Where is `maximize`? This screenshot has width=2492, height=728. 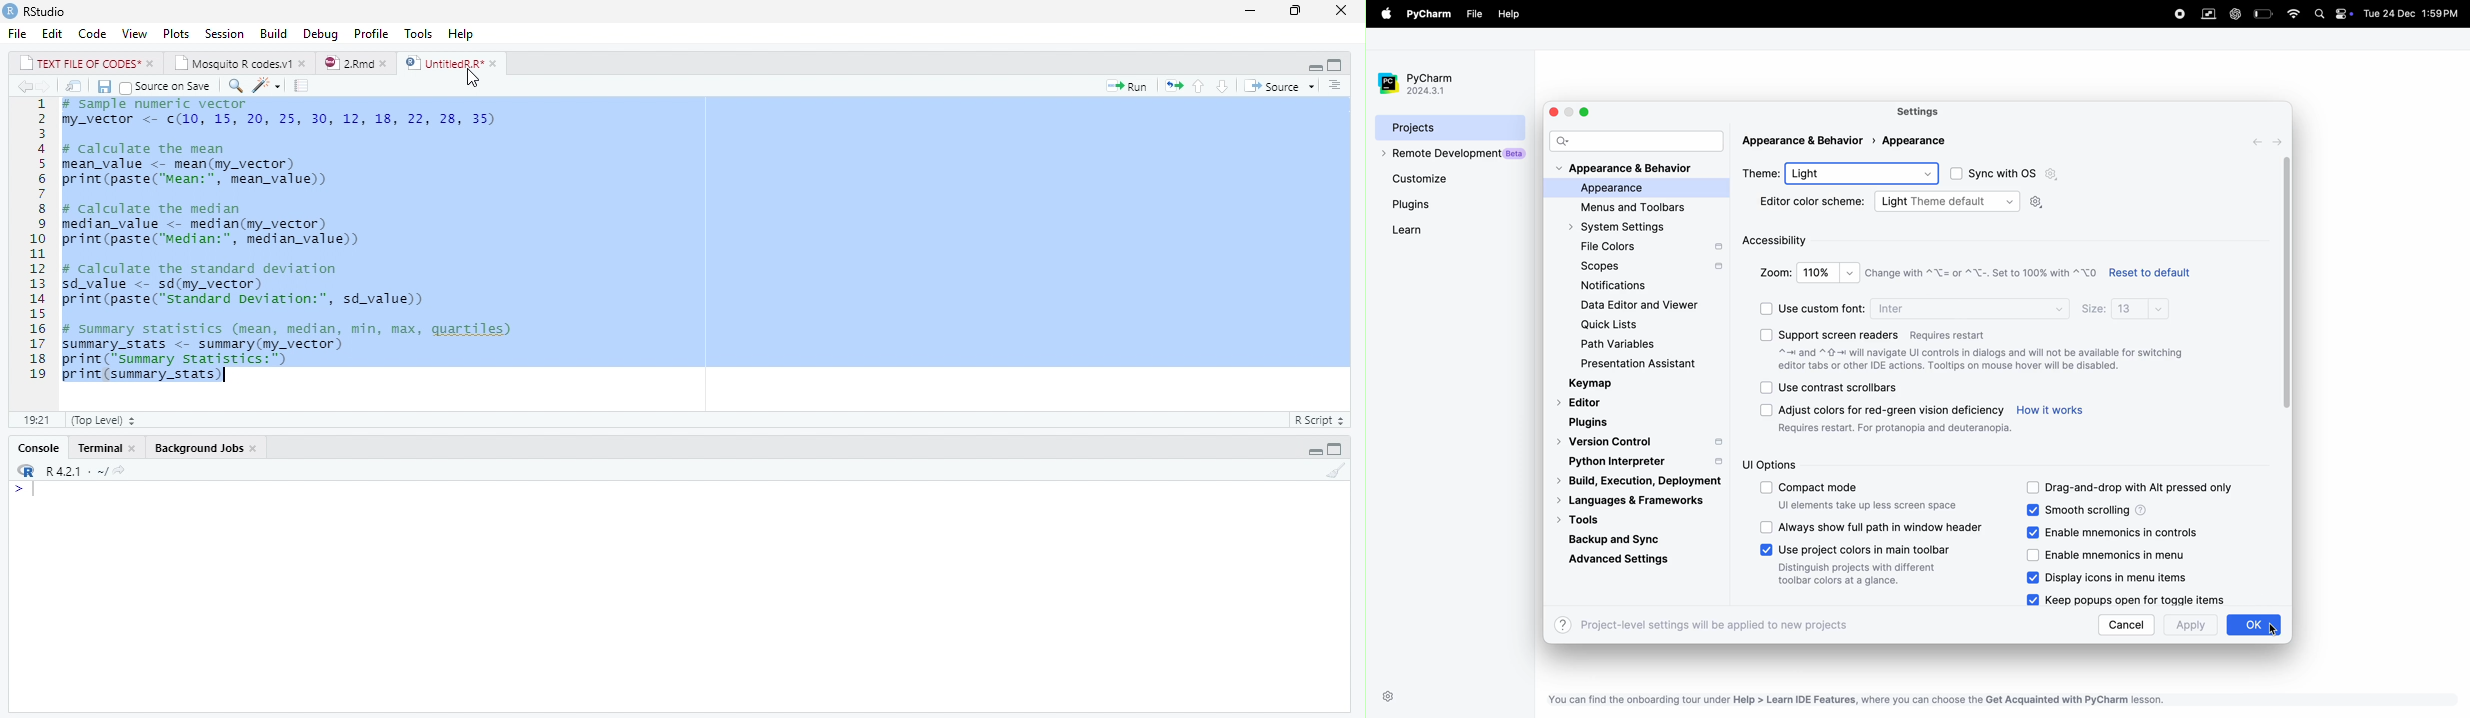
maximize is located at coordinates (1298, 12).